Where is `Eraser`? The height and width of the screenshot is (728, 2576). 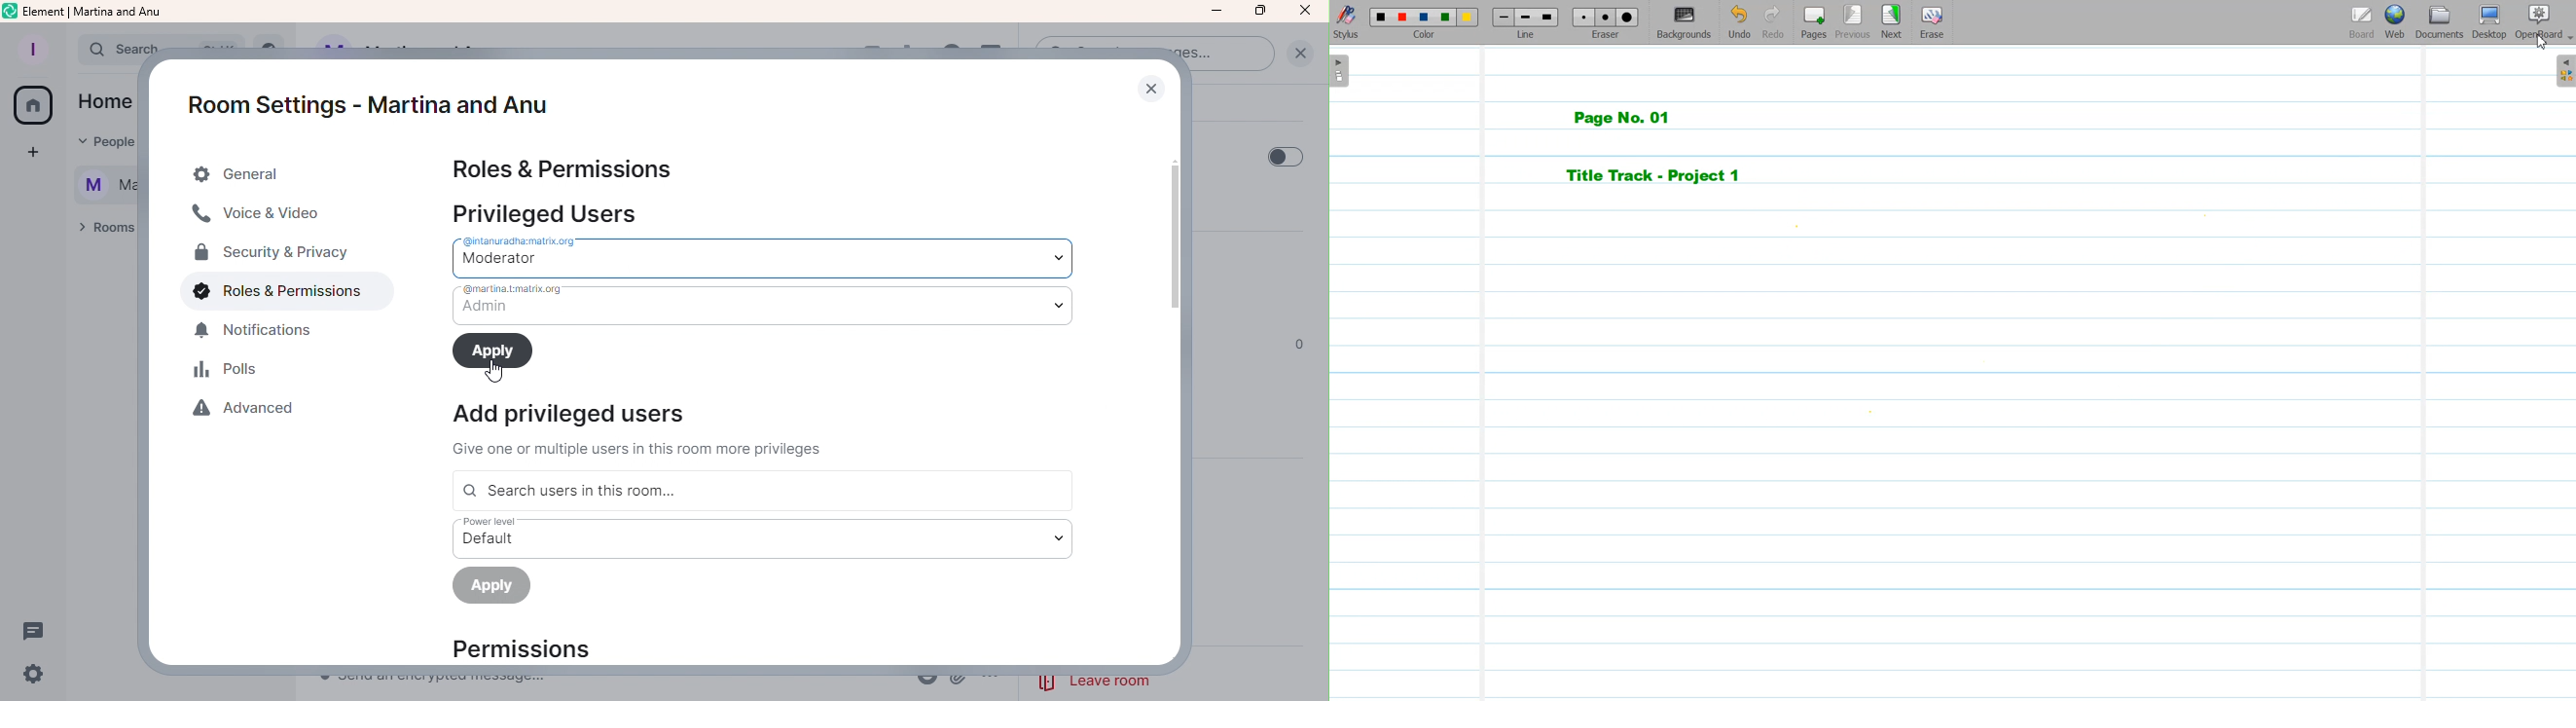 Eraser is located at coordinates (1606, 23).